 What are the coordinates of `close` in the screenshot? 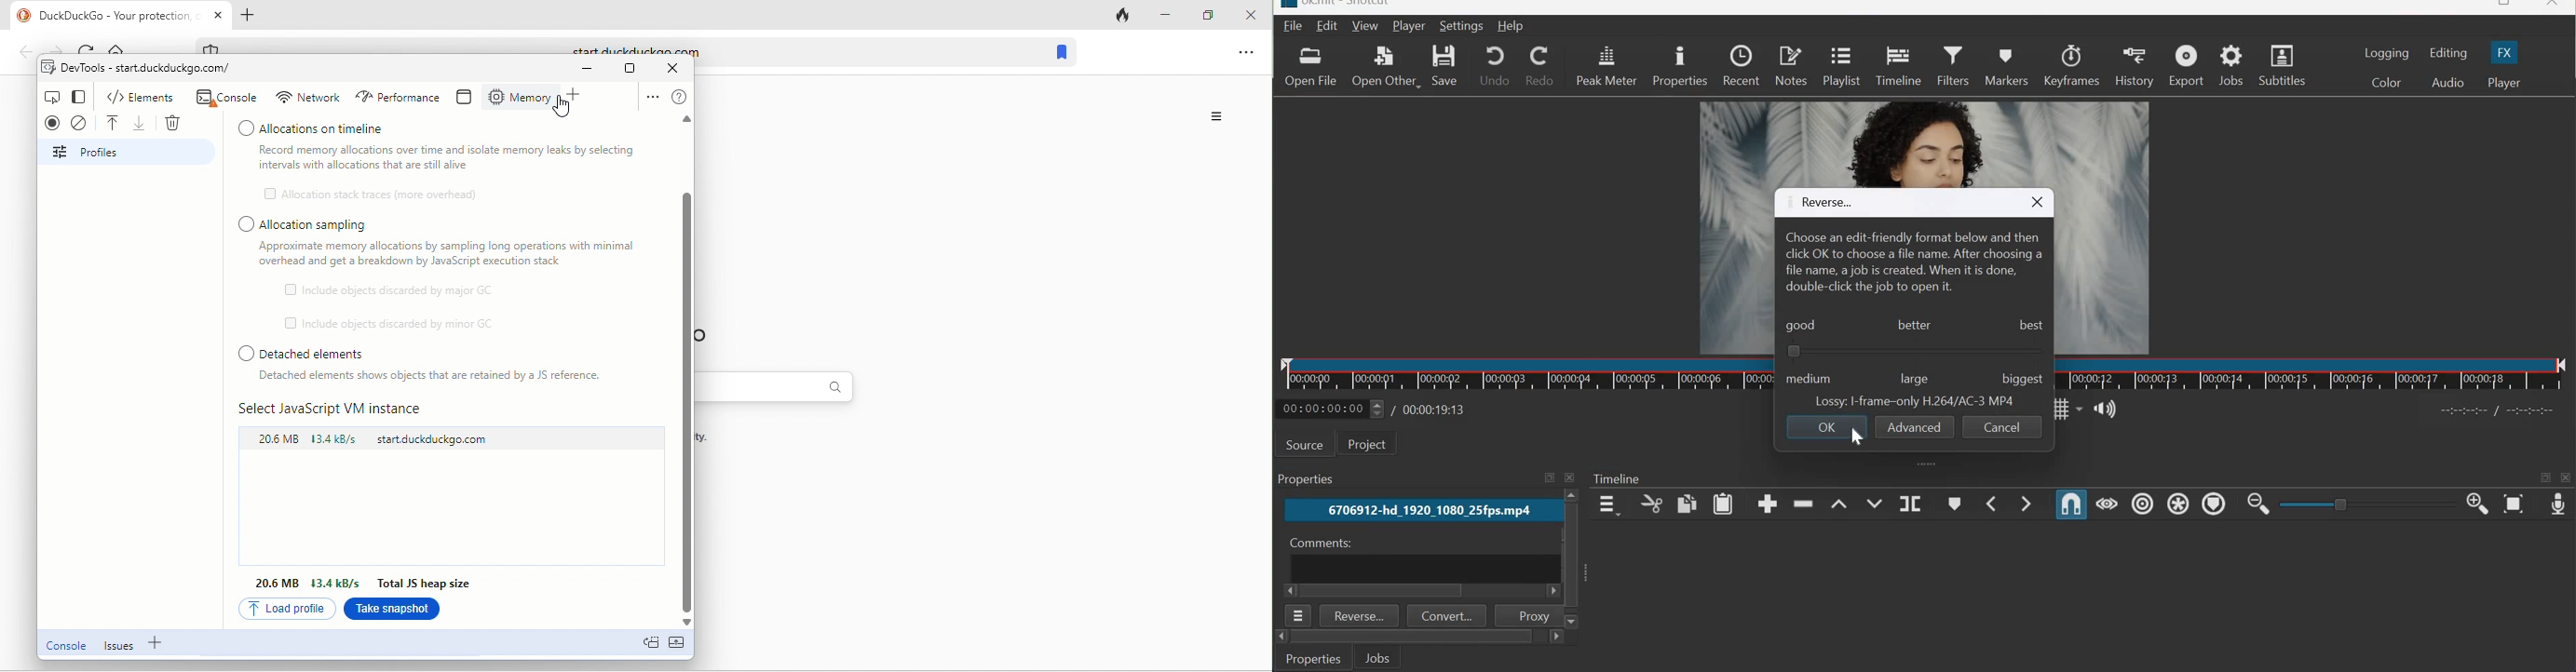 It's located at (2567, 478).